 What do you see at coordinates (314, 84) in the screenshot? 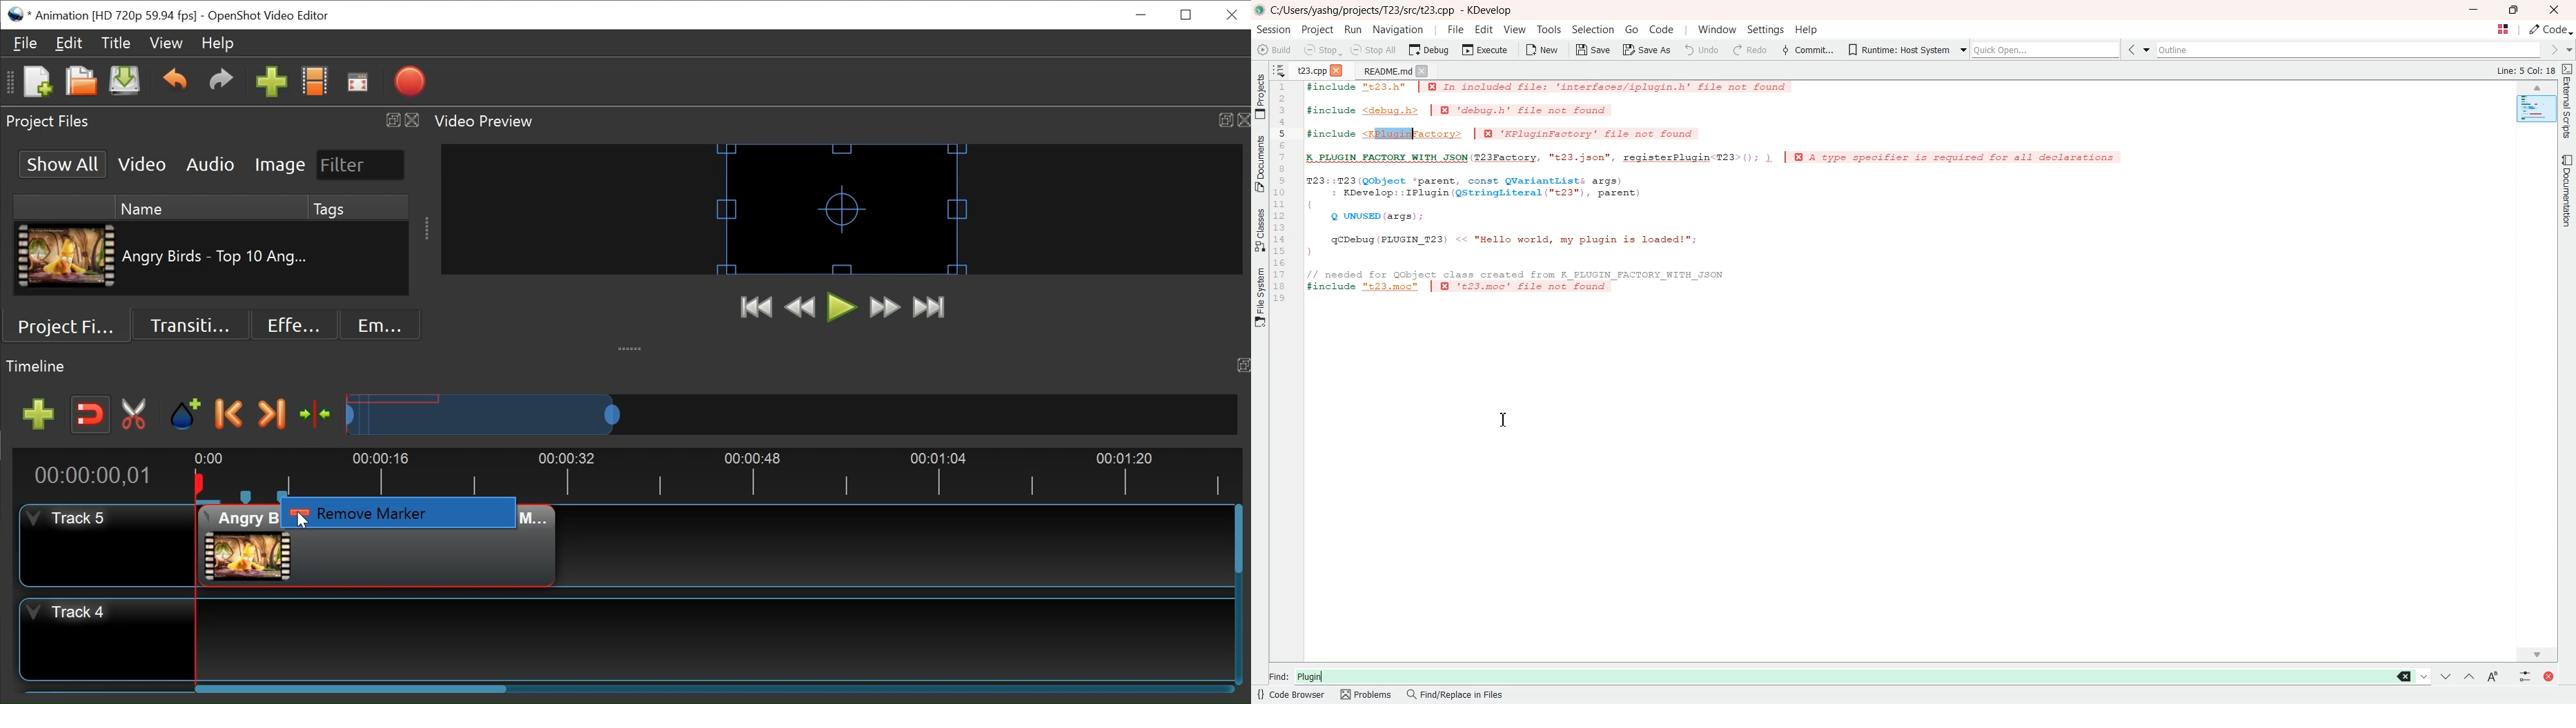
I see `Choose Profile` at bounding box center [314, 84].